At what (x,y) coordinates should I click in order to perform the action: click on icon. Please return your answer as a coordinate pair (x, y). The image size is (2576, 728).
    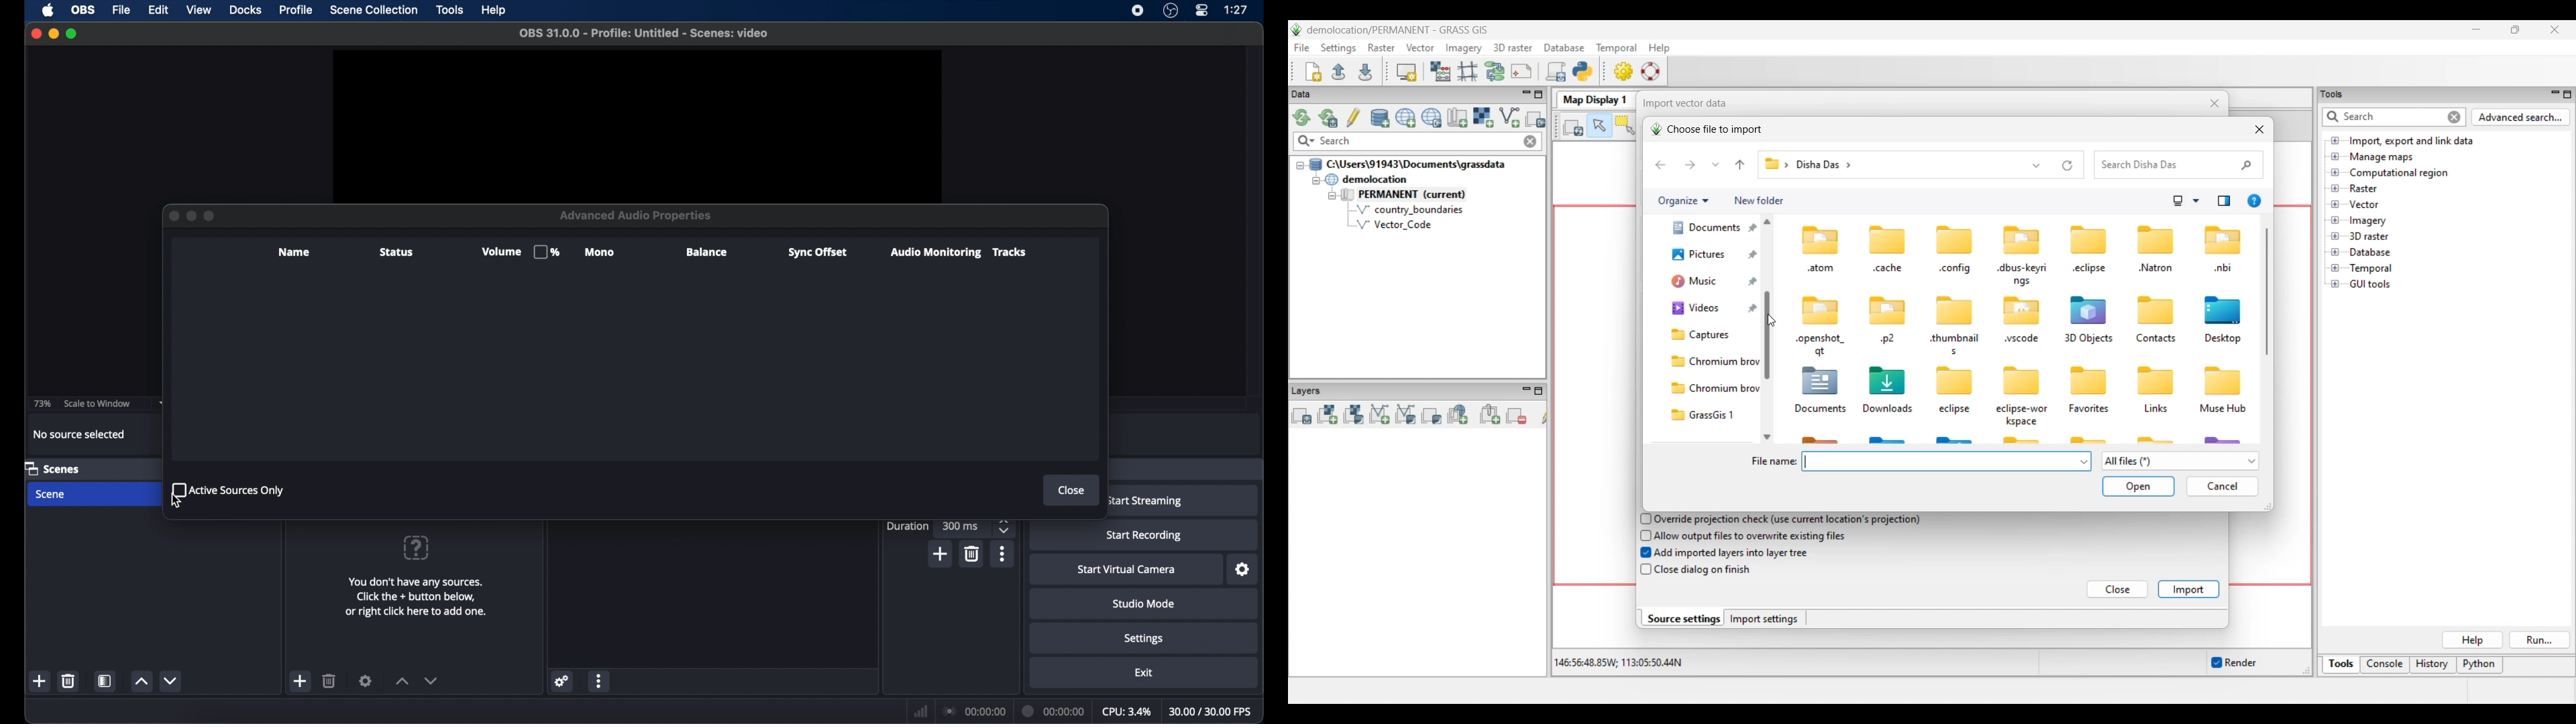
    Looking at the image, I should click on (1889, 239).